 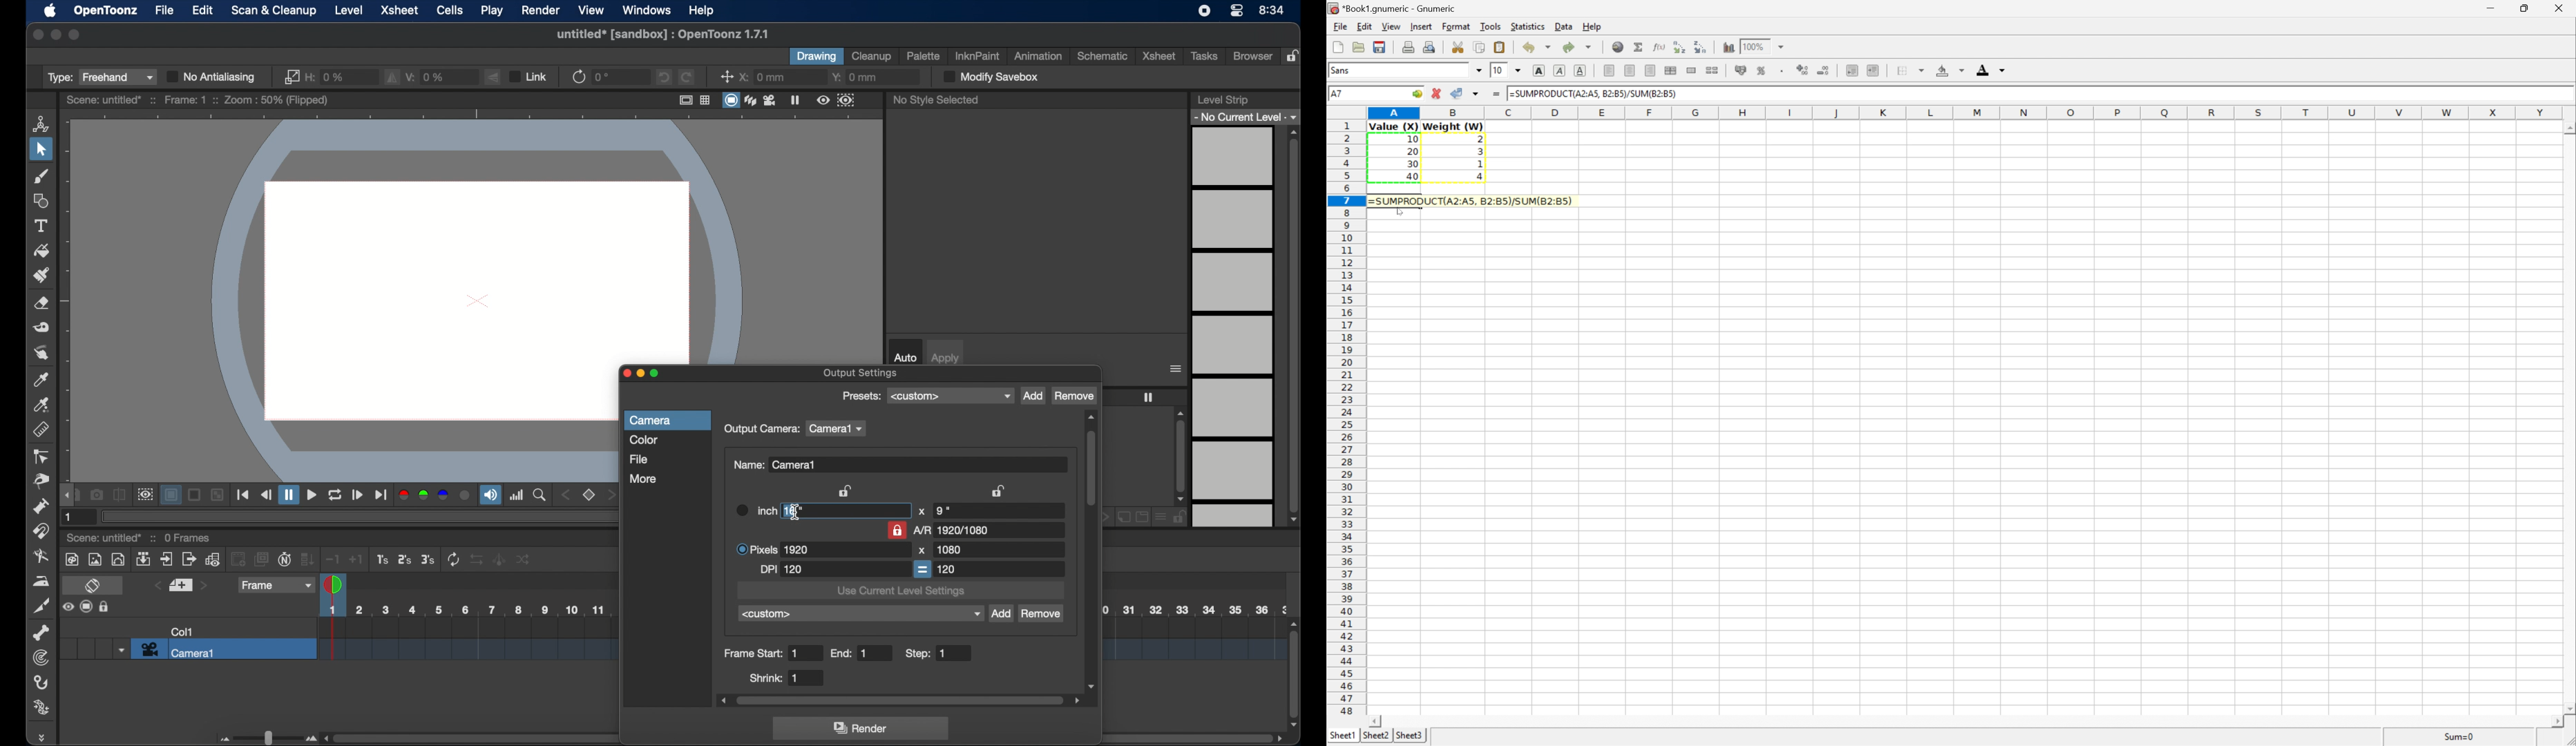 What do you see at coordinates (68, 606) in the screenshot?
I see `` at bounding box center [68, 606].